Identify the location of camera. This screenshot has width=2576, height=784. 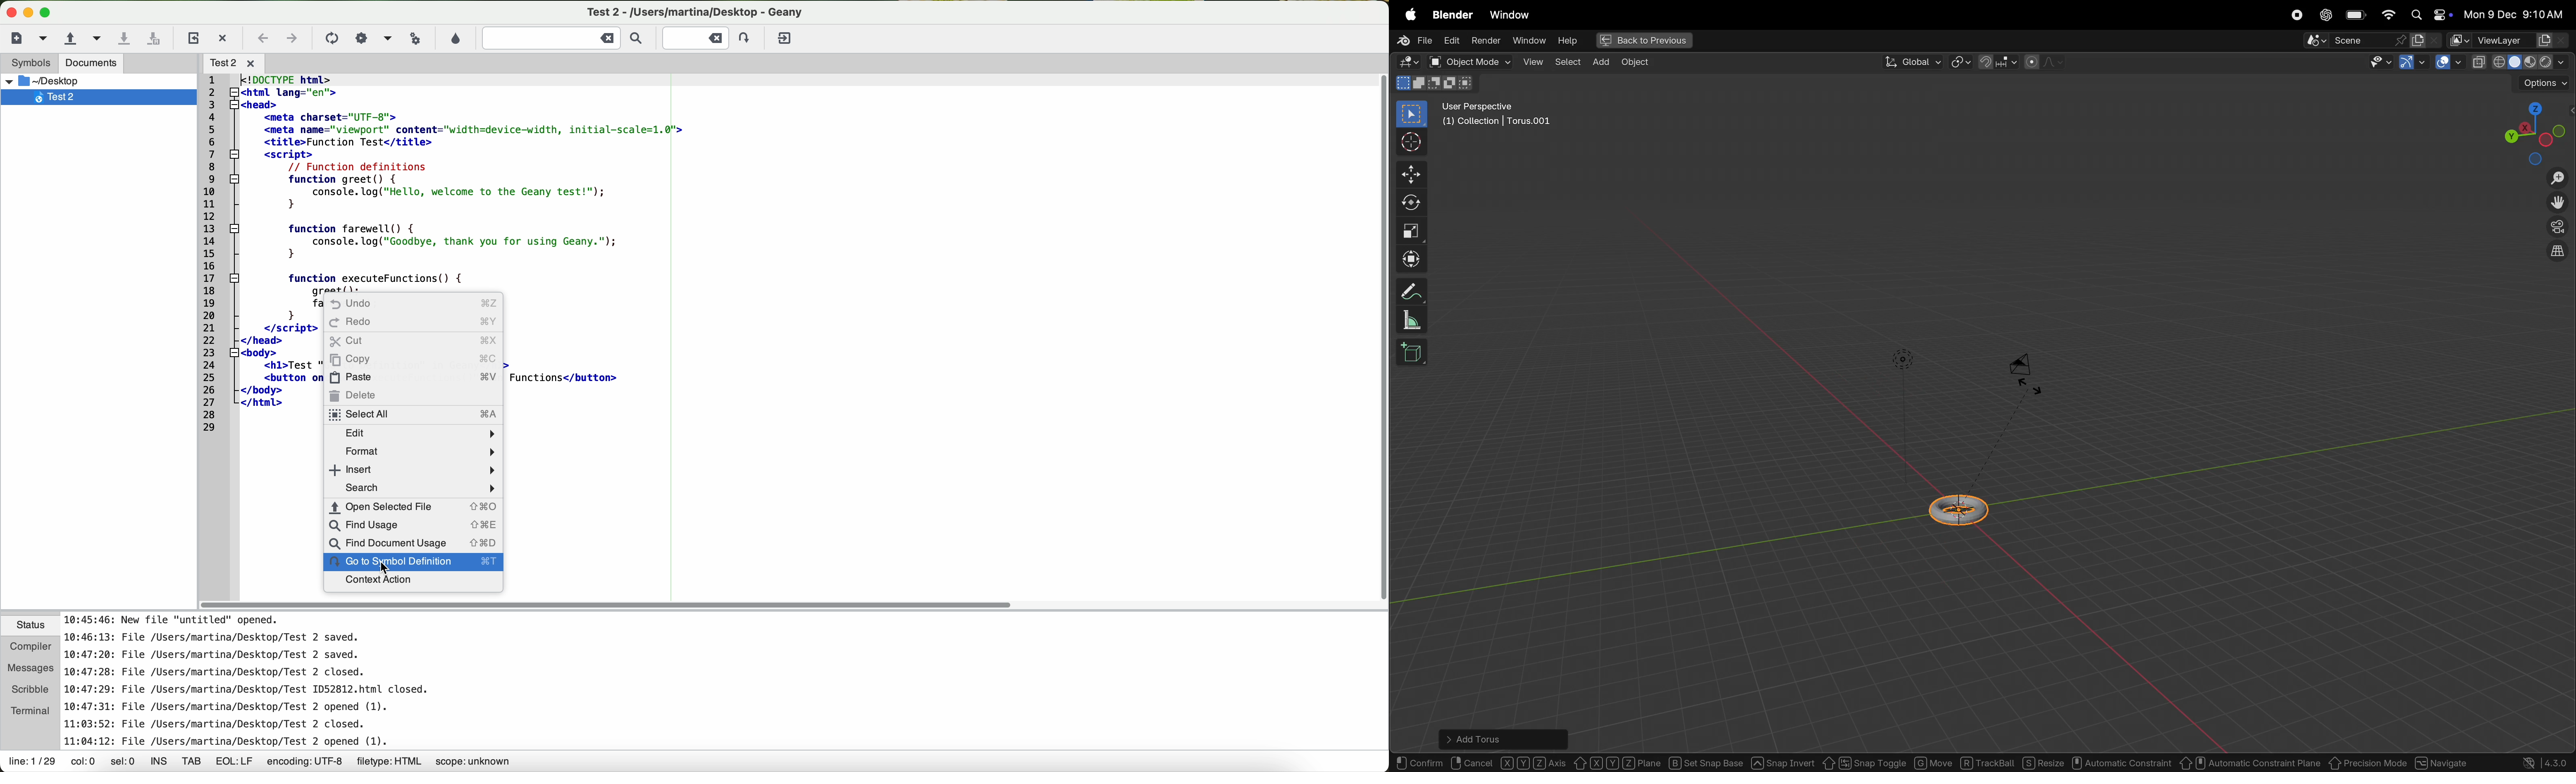
(2027, 371).